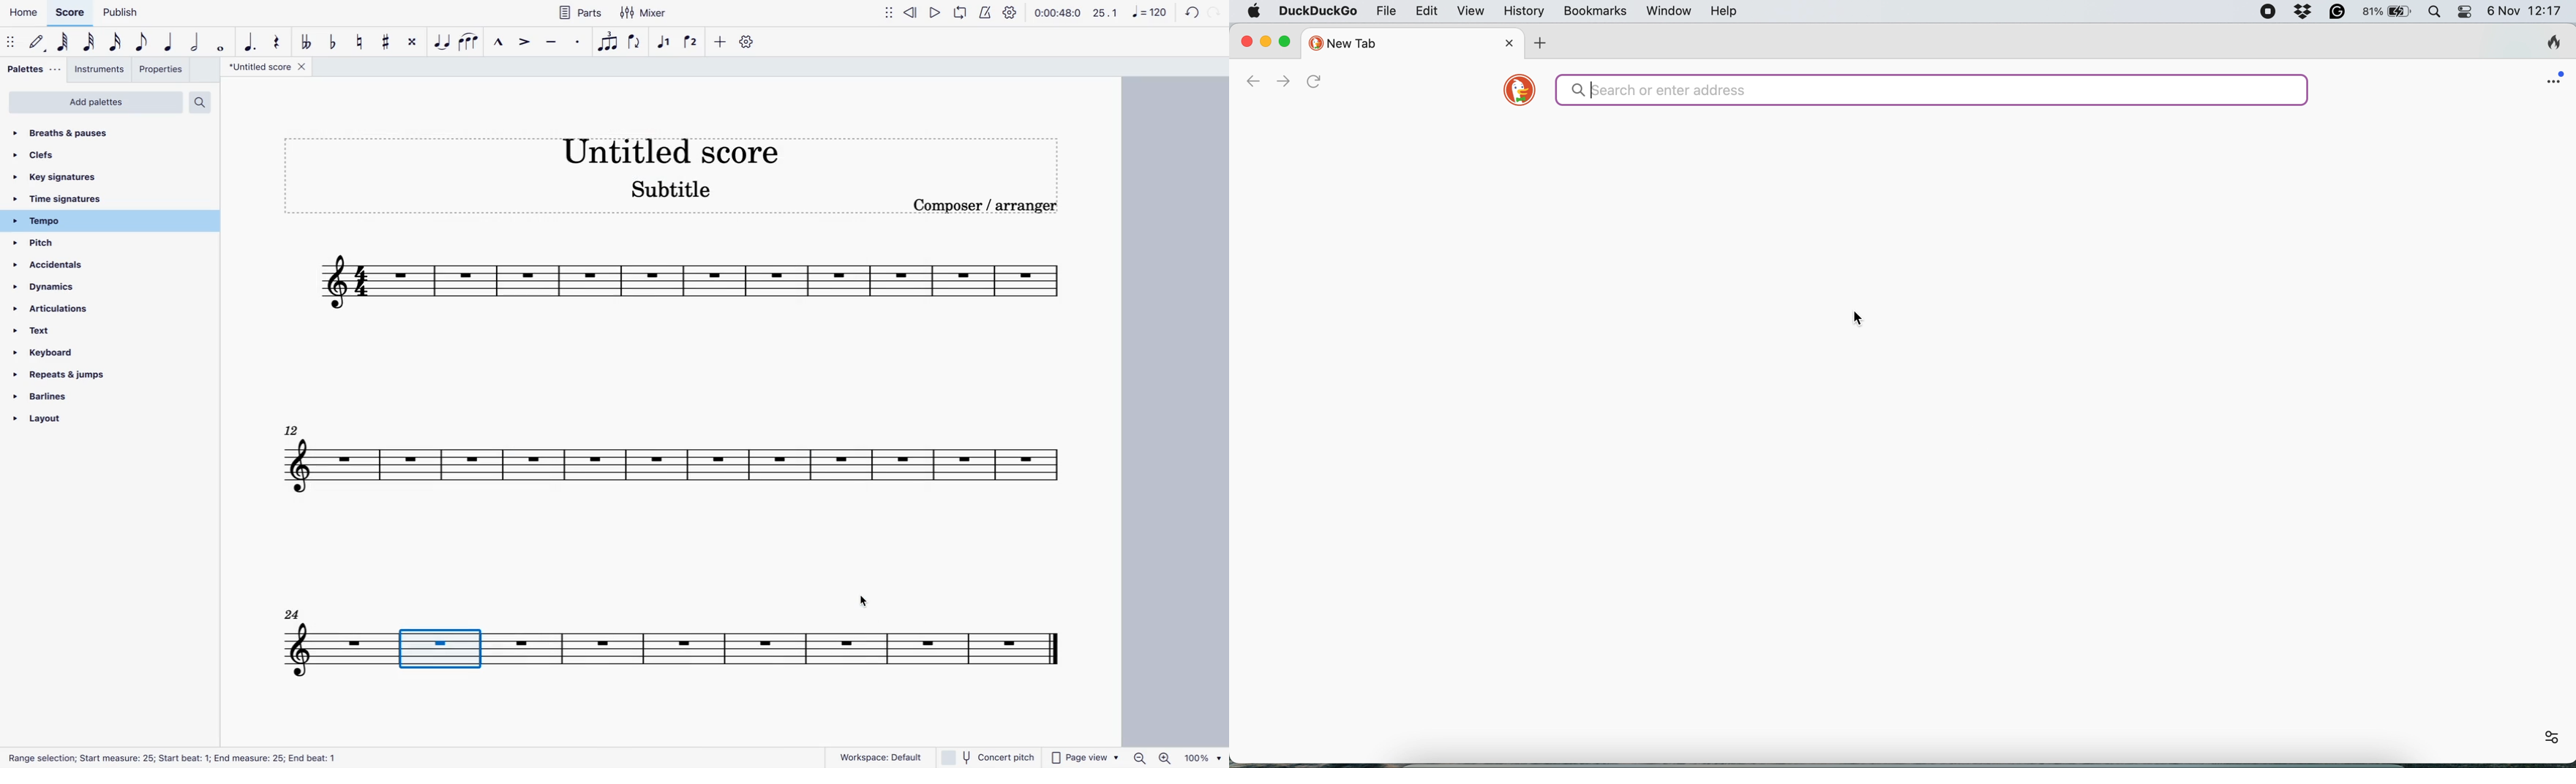  What do you see at coordinates (67, 420) in the screenshot?
I see `layout` at bounding box center [67, 420].